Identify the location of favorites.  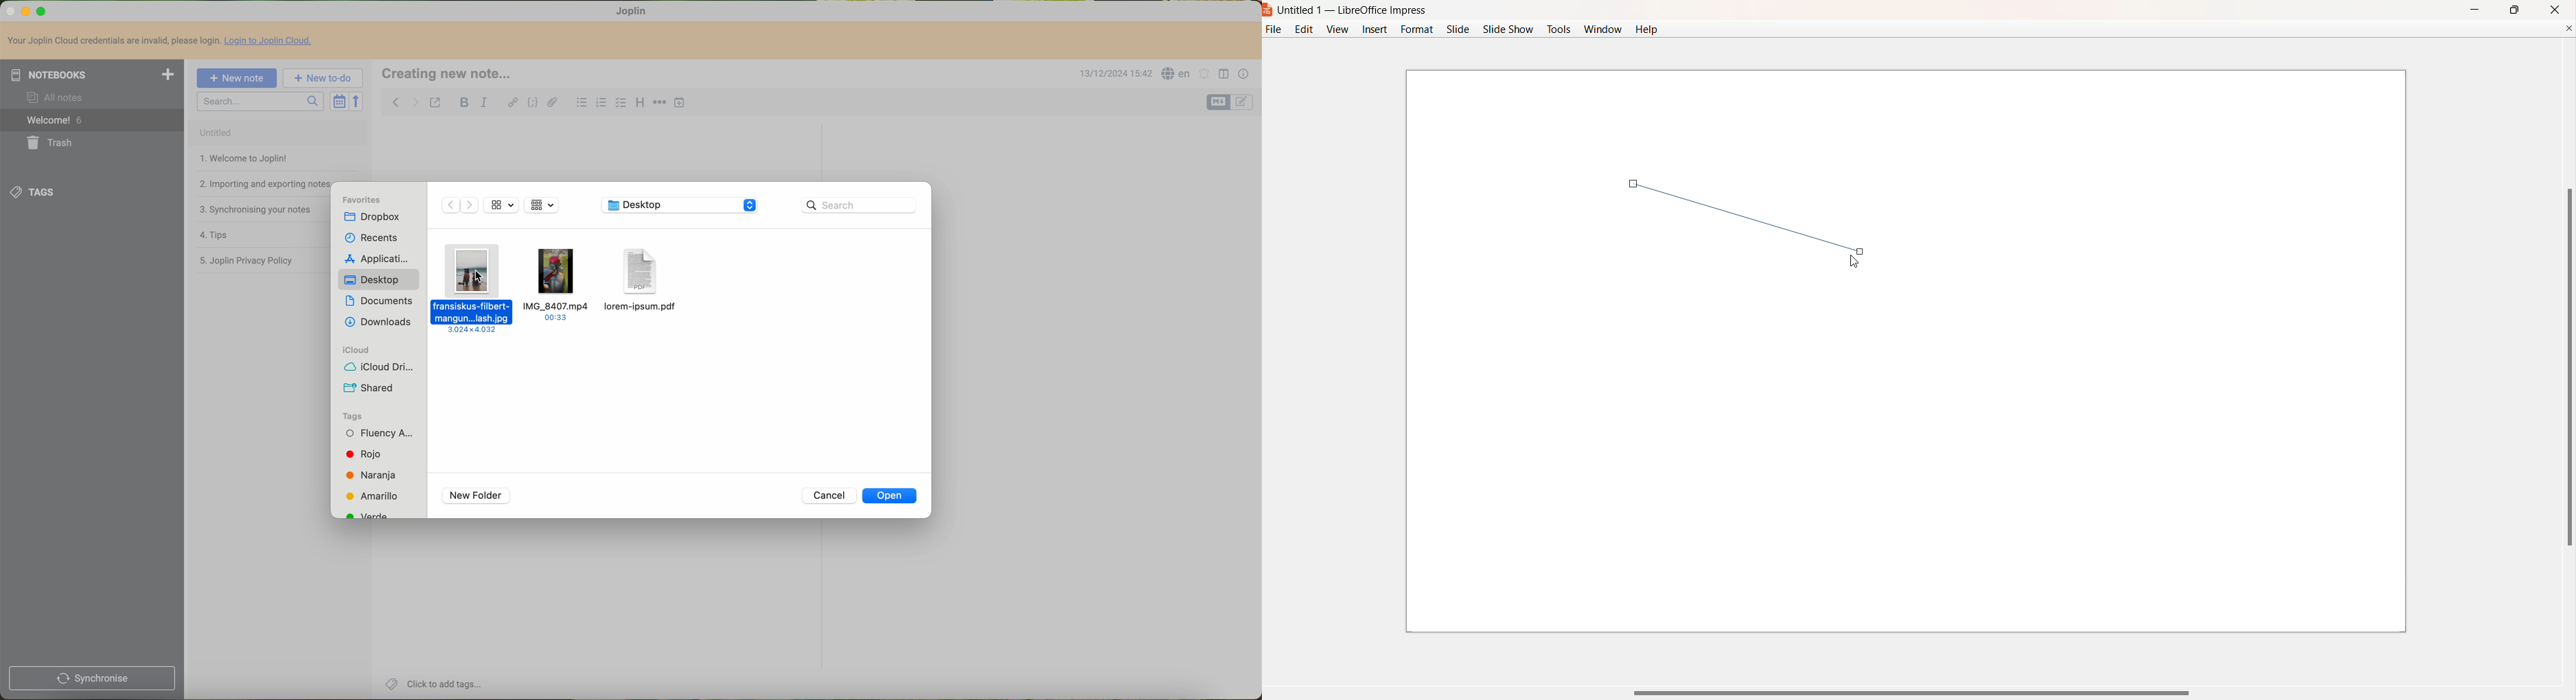
(363, 199).